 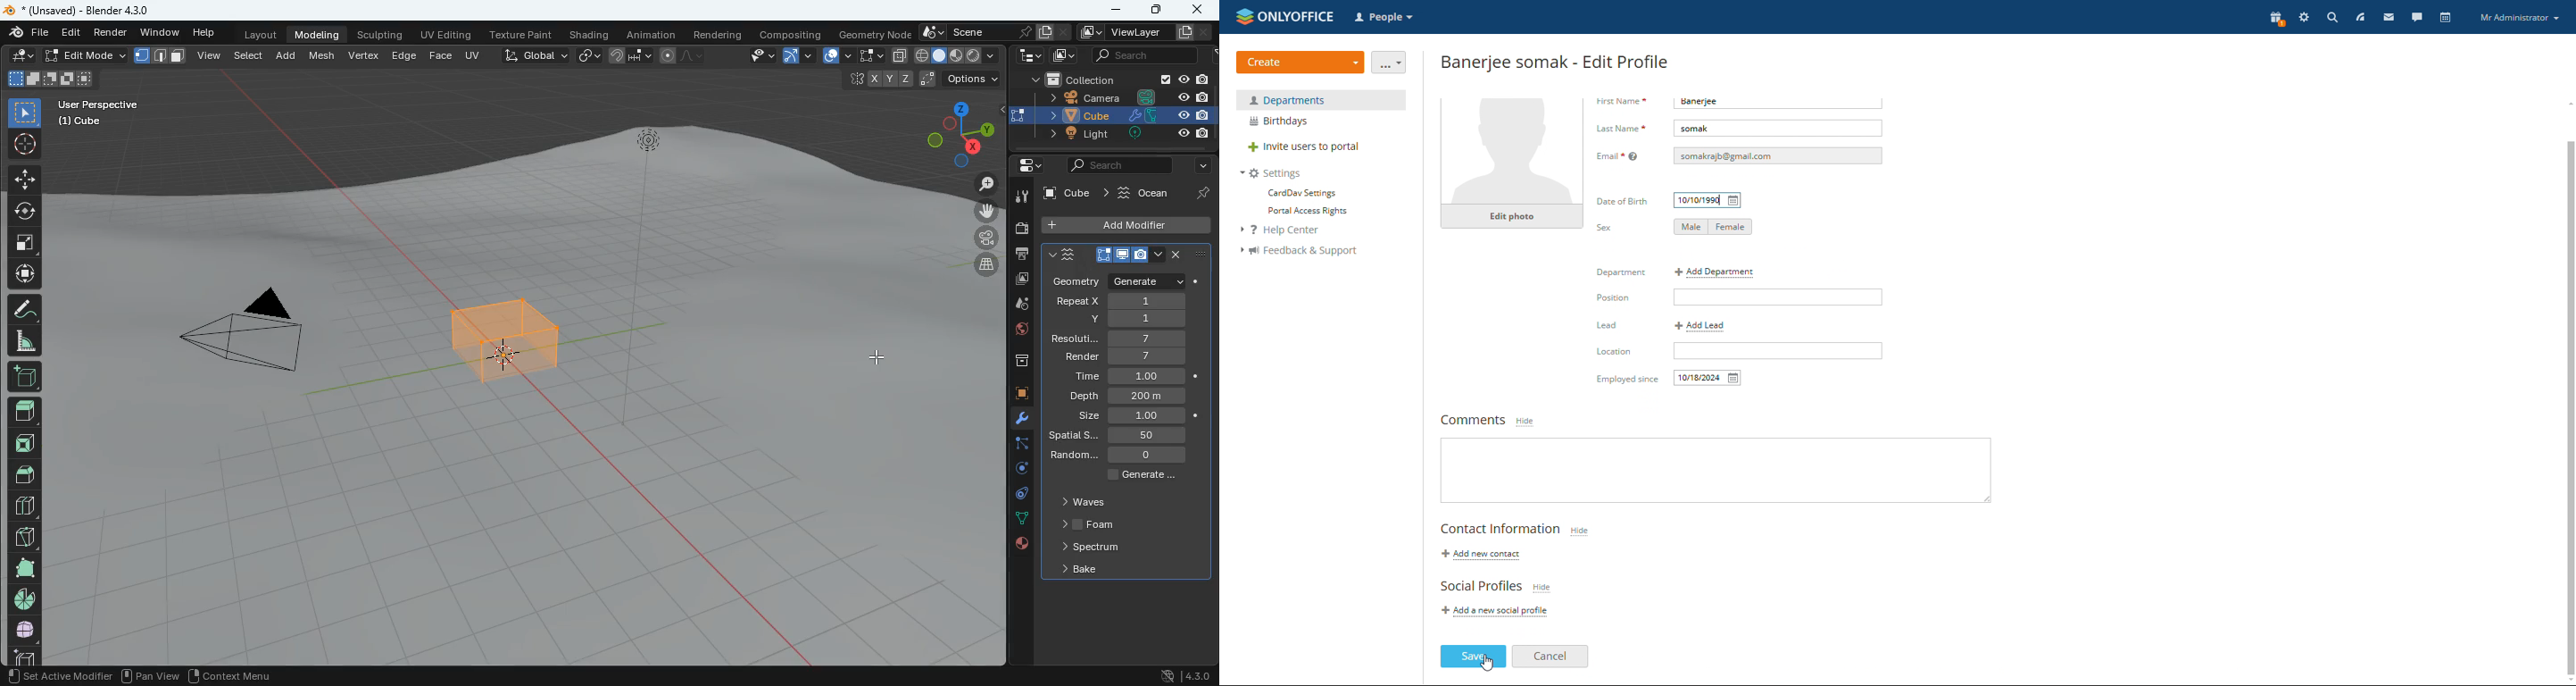 What do you see at coordinates (1201, 166) in the screenshot?
I see `more` at bounding box center [1201, 166].